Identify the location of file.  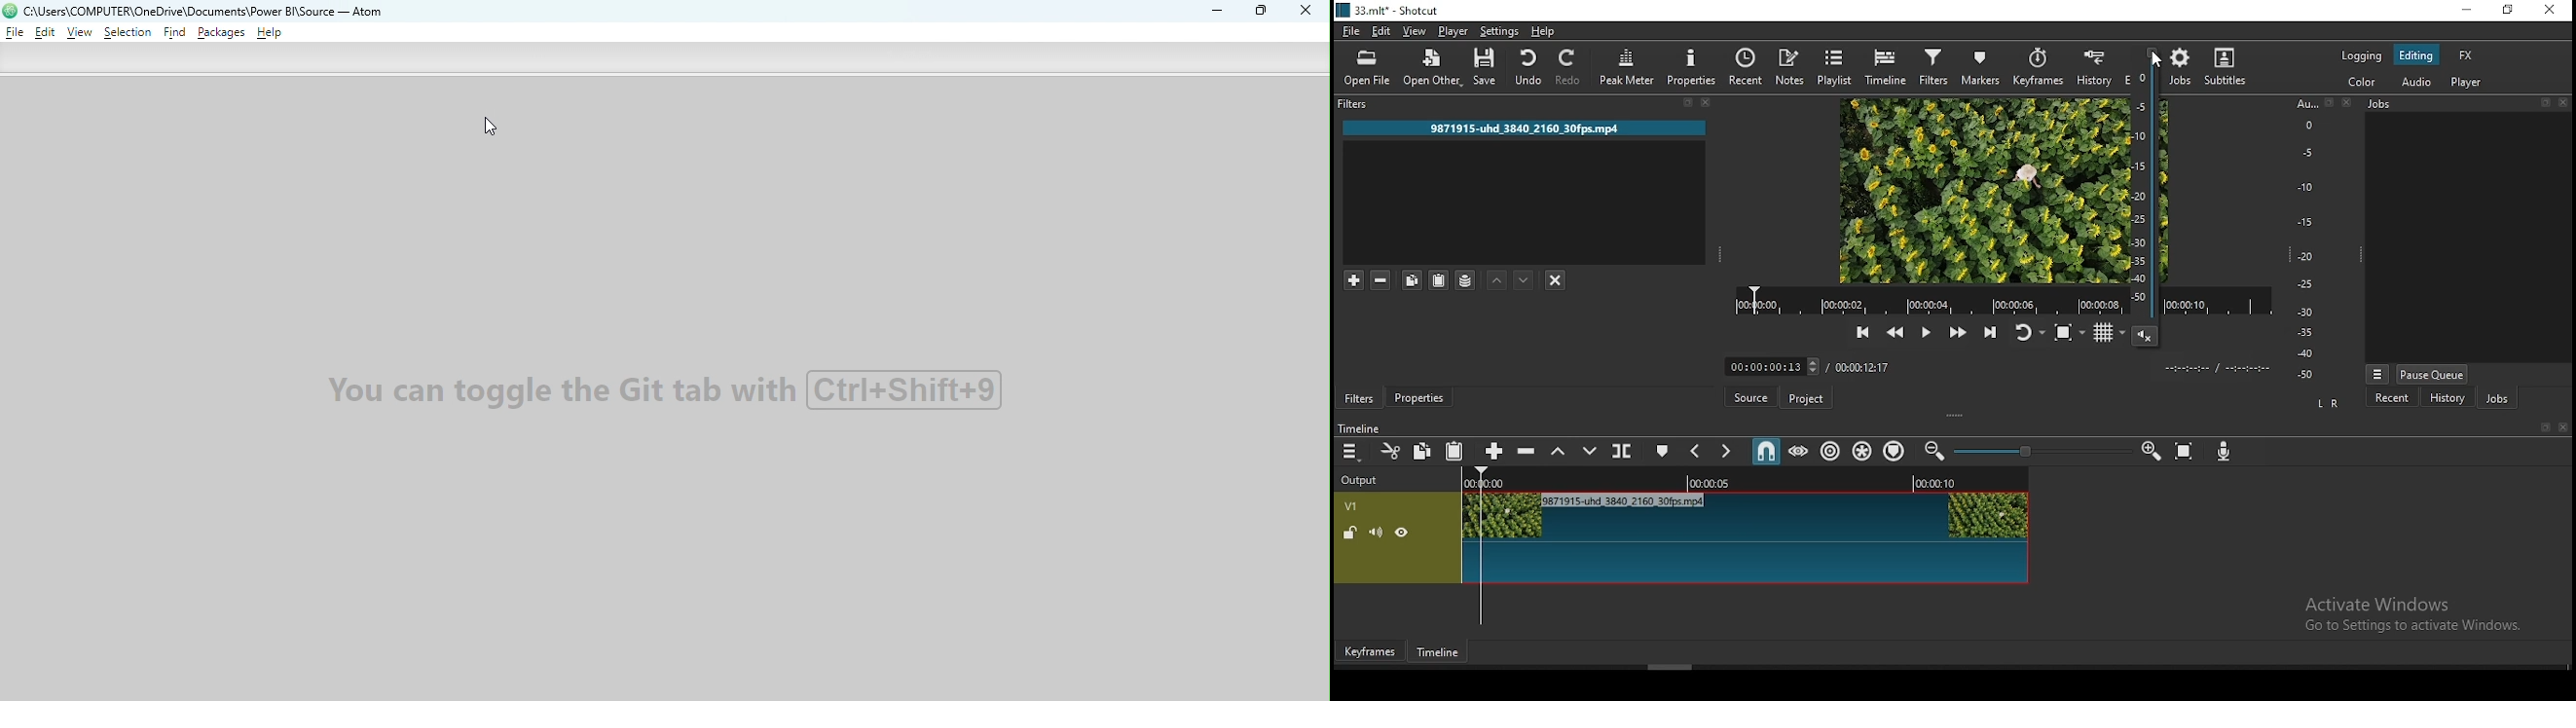
(1352, 31).